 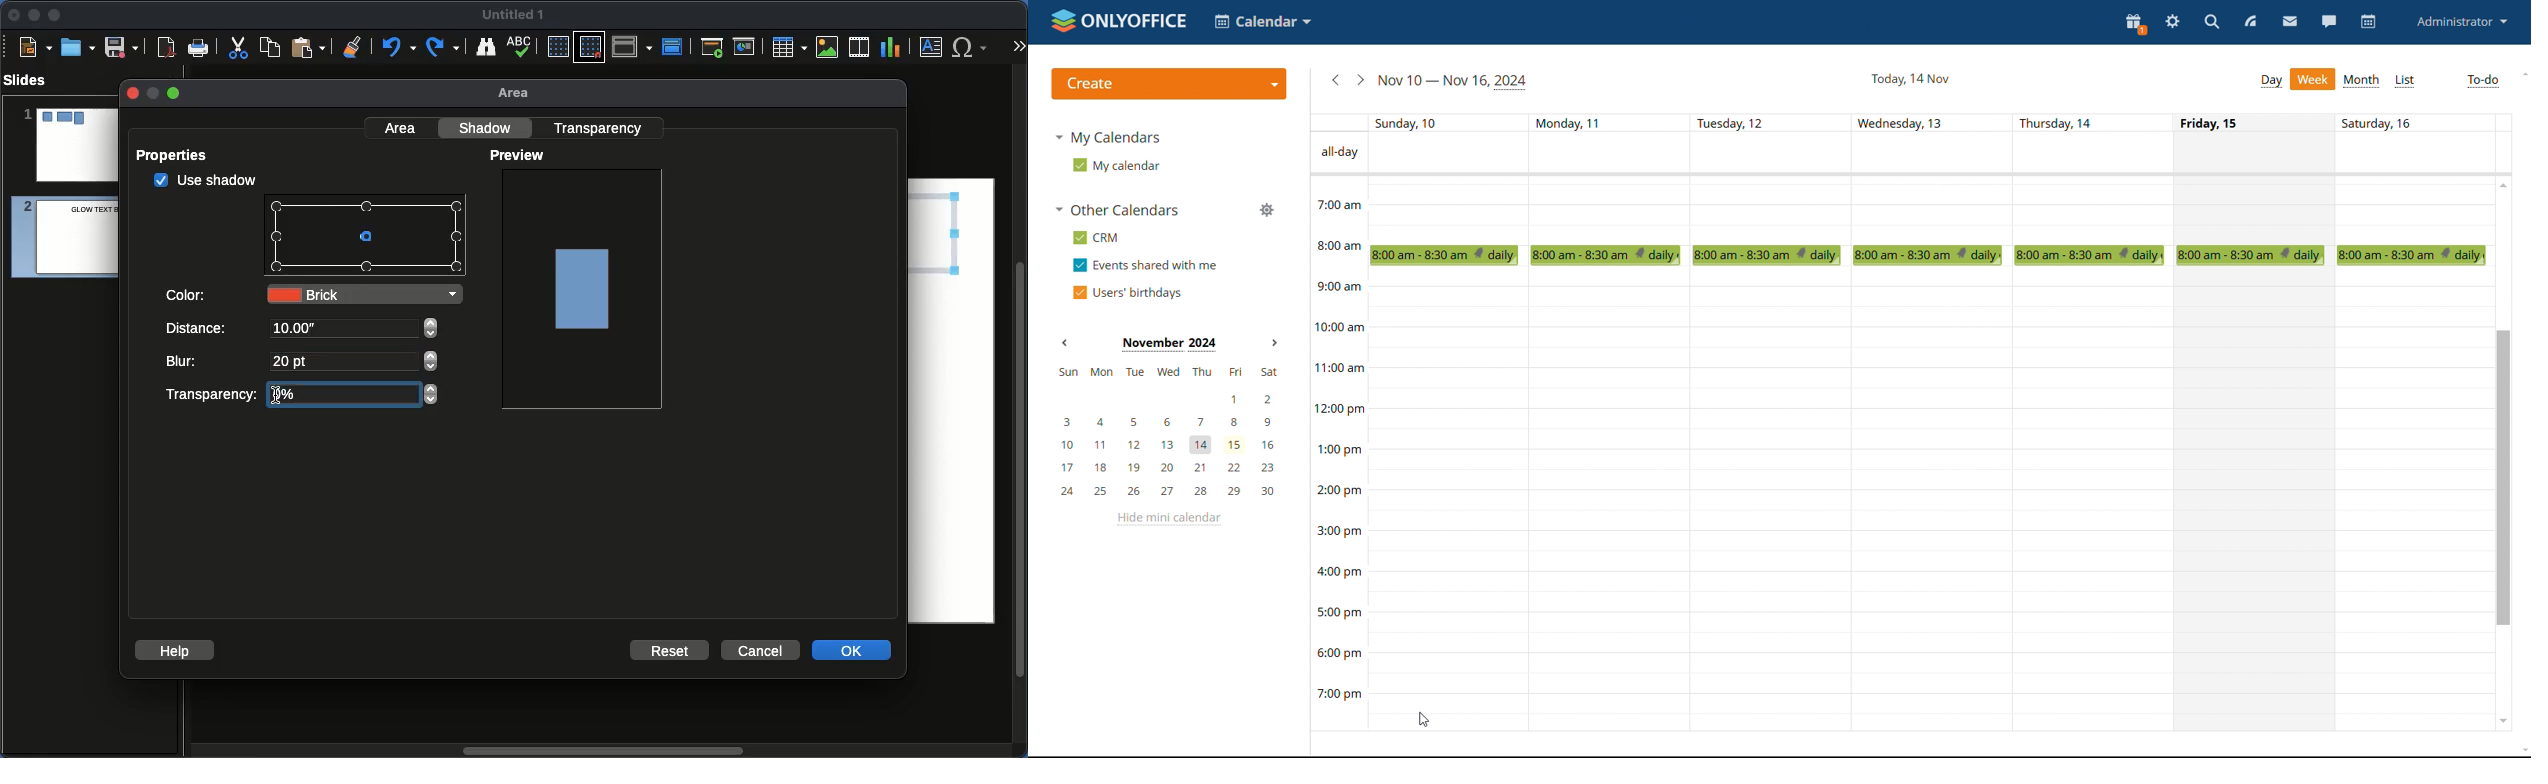 What do you see at coordinates (294, 363) in the screenshot?
I see `20 pt` at bounding box center [294, 363].